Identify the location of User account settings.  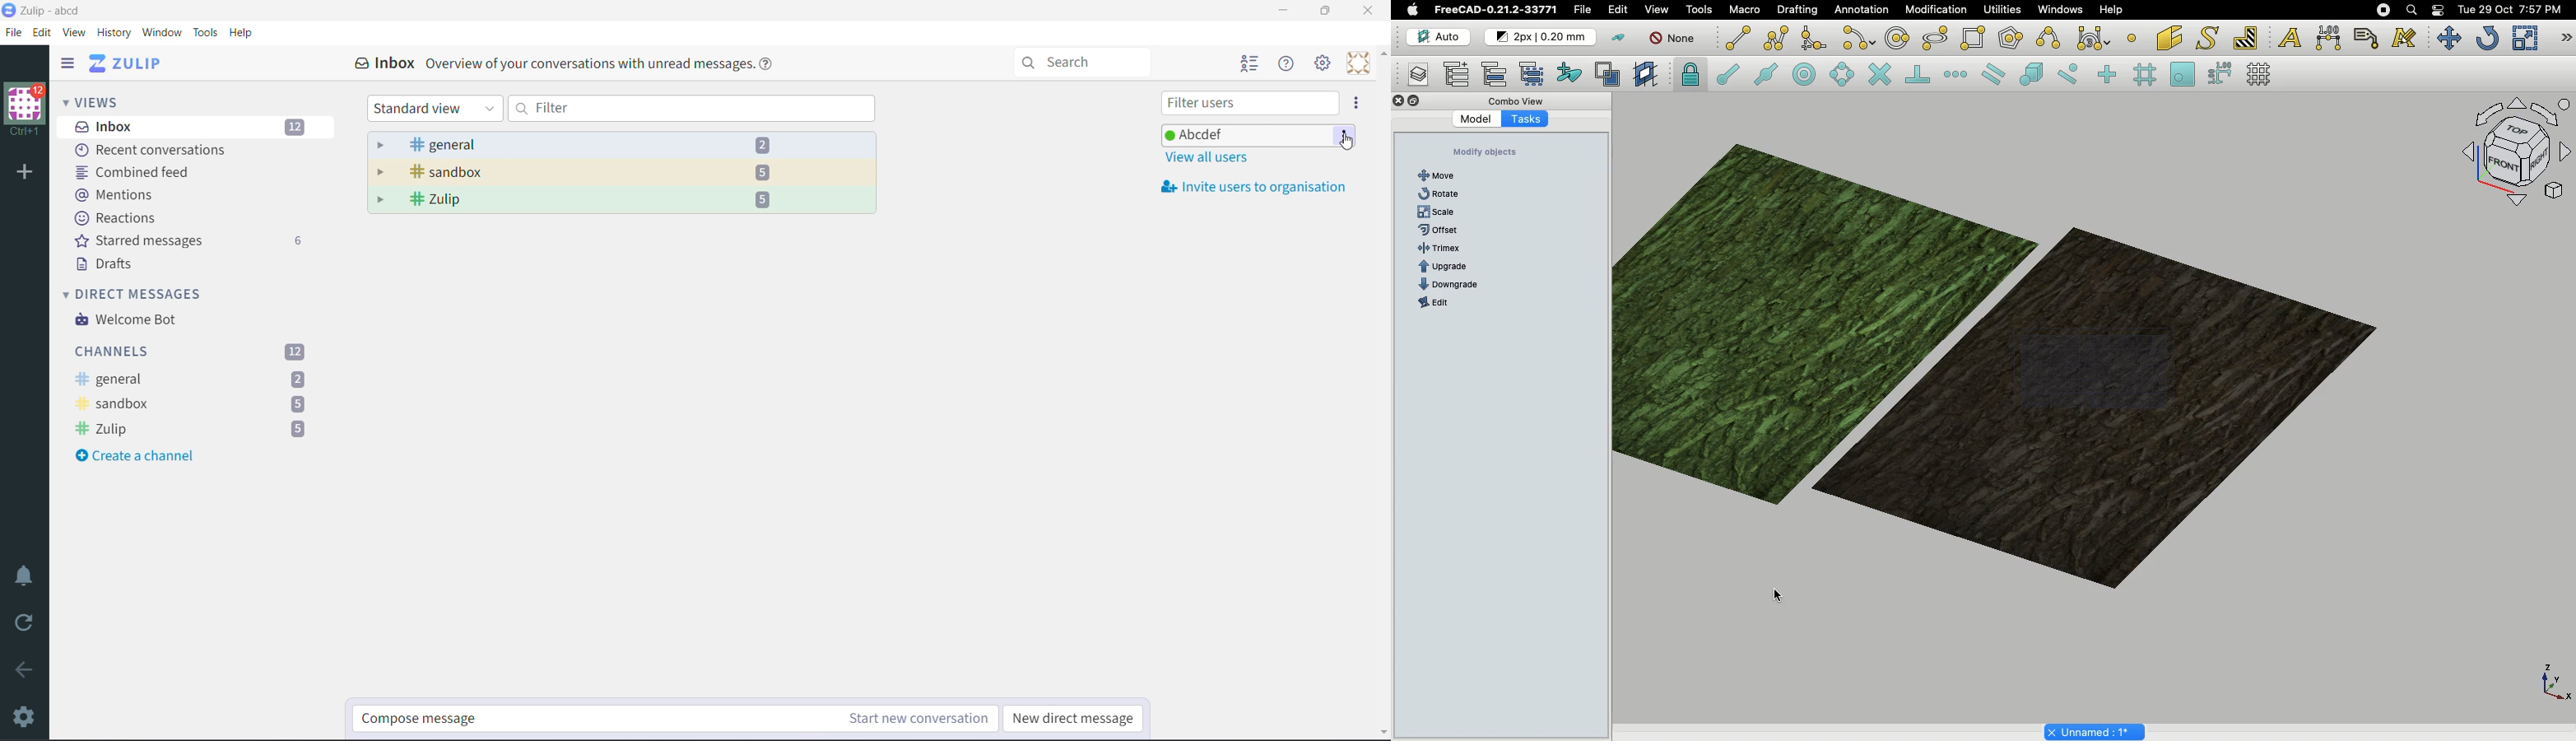
(1346, 136).